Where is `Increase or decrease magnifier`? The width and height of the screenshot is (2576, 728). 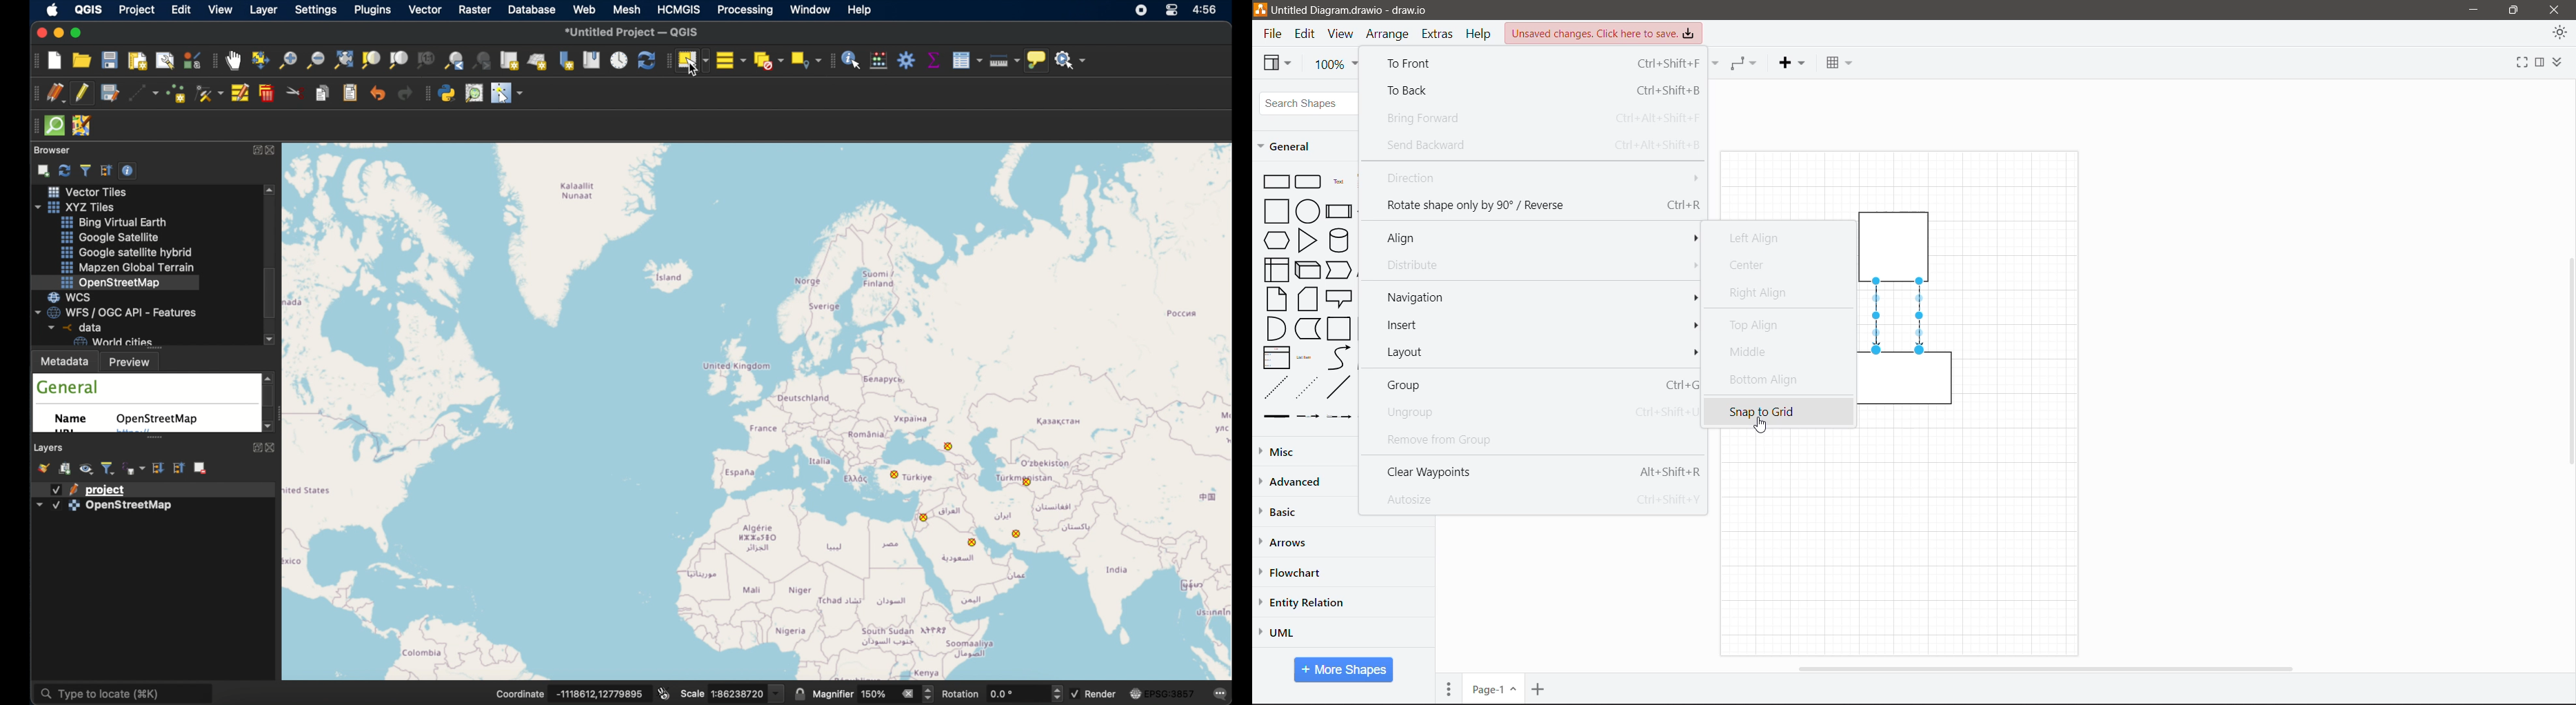 Increase or decrease magnifier is located at coordinates (930, 694).